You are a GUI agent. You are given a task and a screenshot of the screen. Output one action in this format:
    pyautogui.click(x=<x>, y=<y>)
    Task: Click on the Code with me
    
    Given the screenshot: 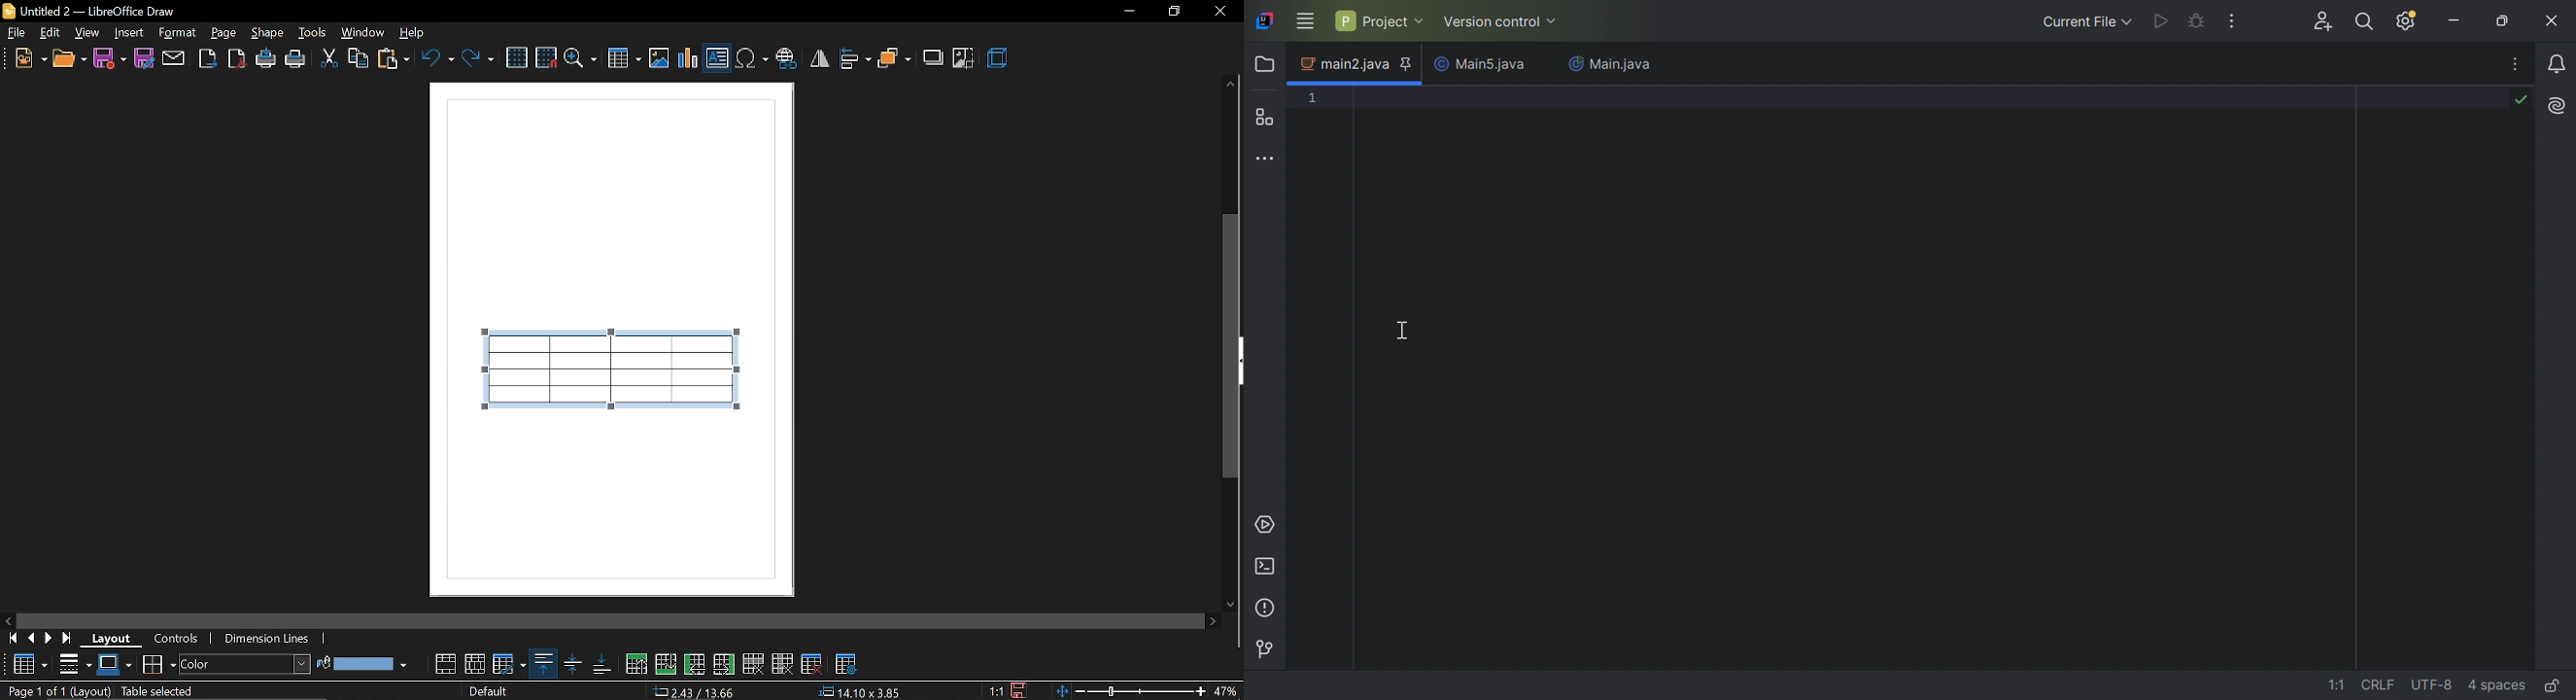 What is the action you would take?
    pyautogui.click(x=2326, y=23)
    